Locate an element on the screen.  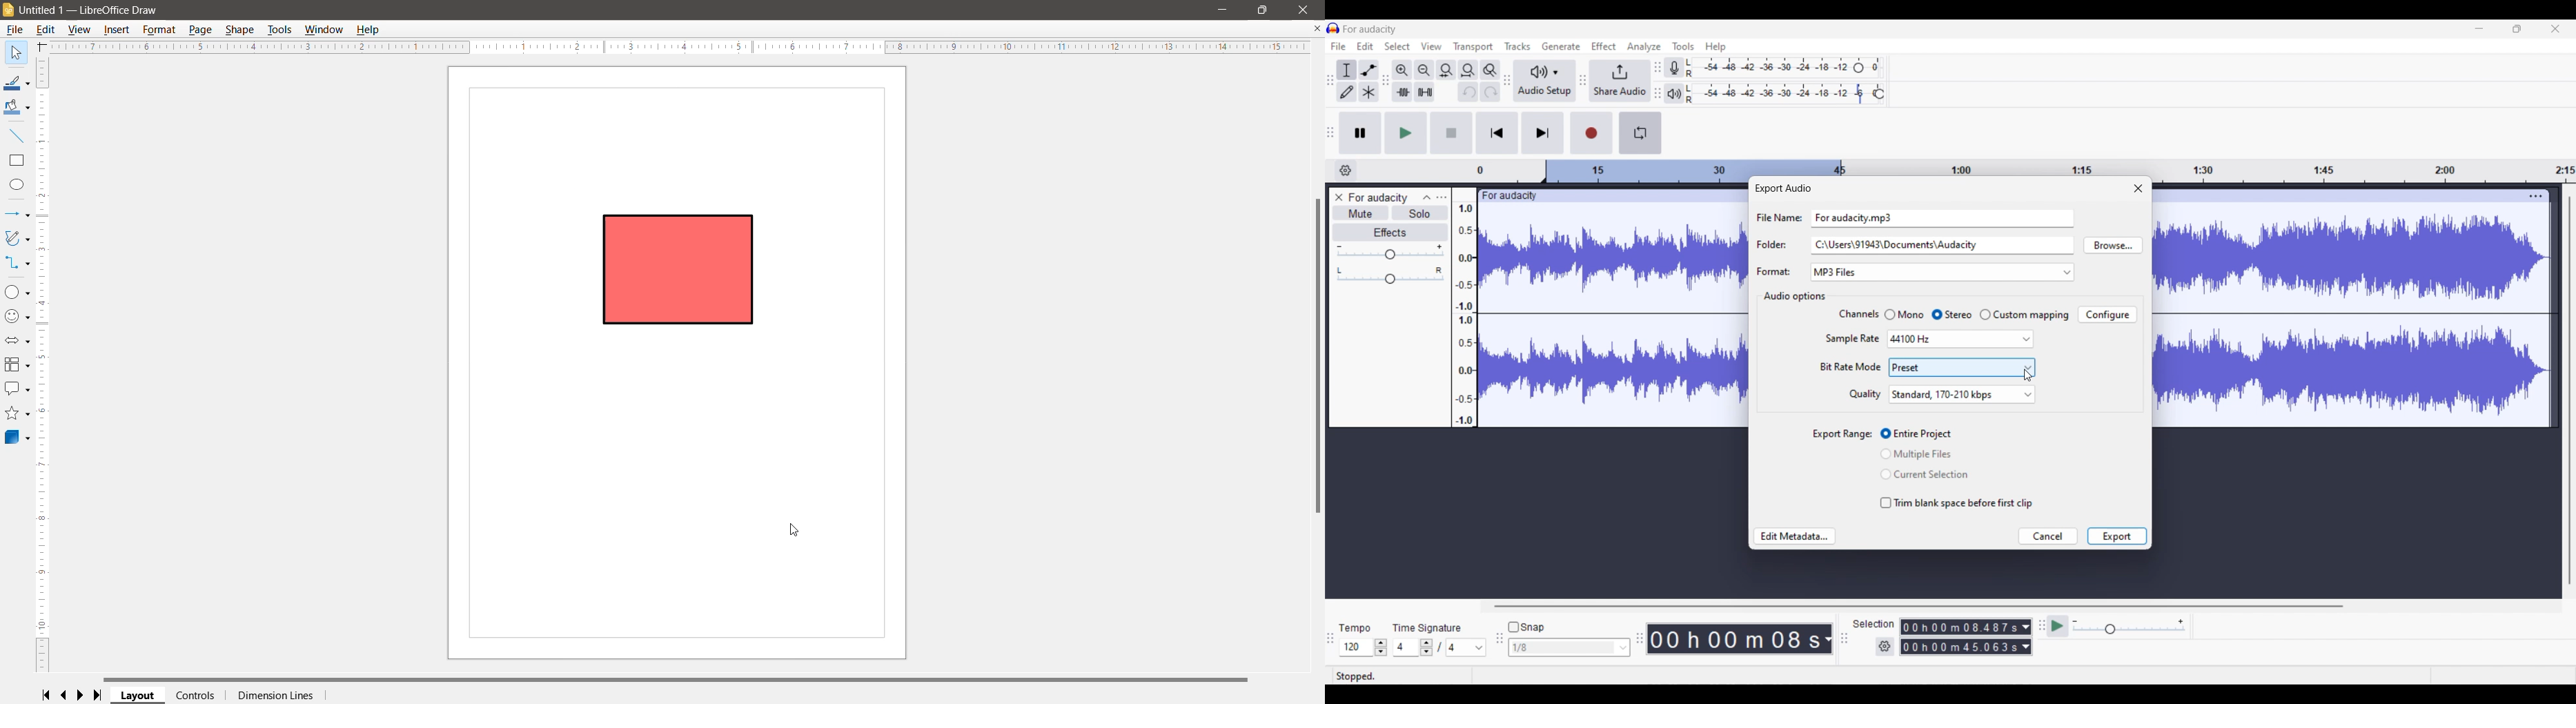
Vertical Scroll Bar is located at coordinates (43, 364).